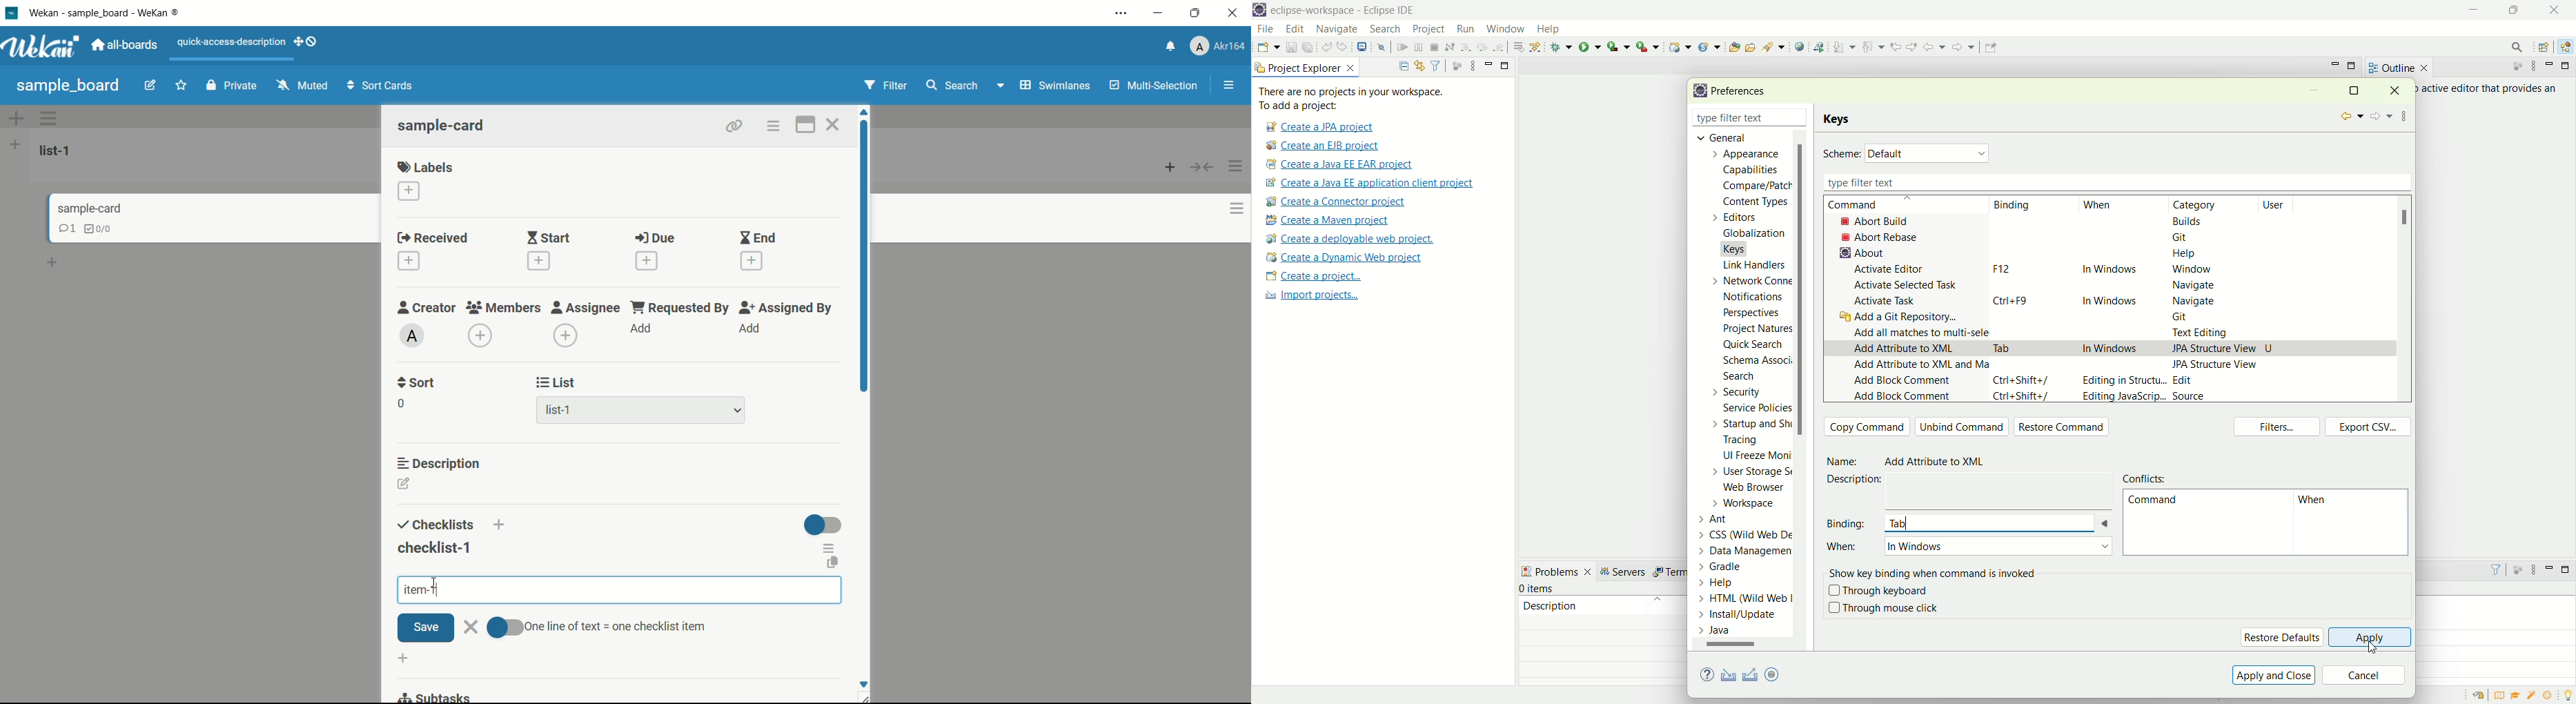 This screenshot has width=2576, height=728. I want to click on show-desktop-drag-handles, so click(313, 42).